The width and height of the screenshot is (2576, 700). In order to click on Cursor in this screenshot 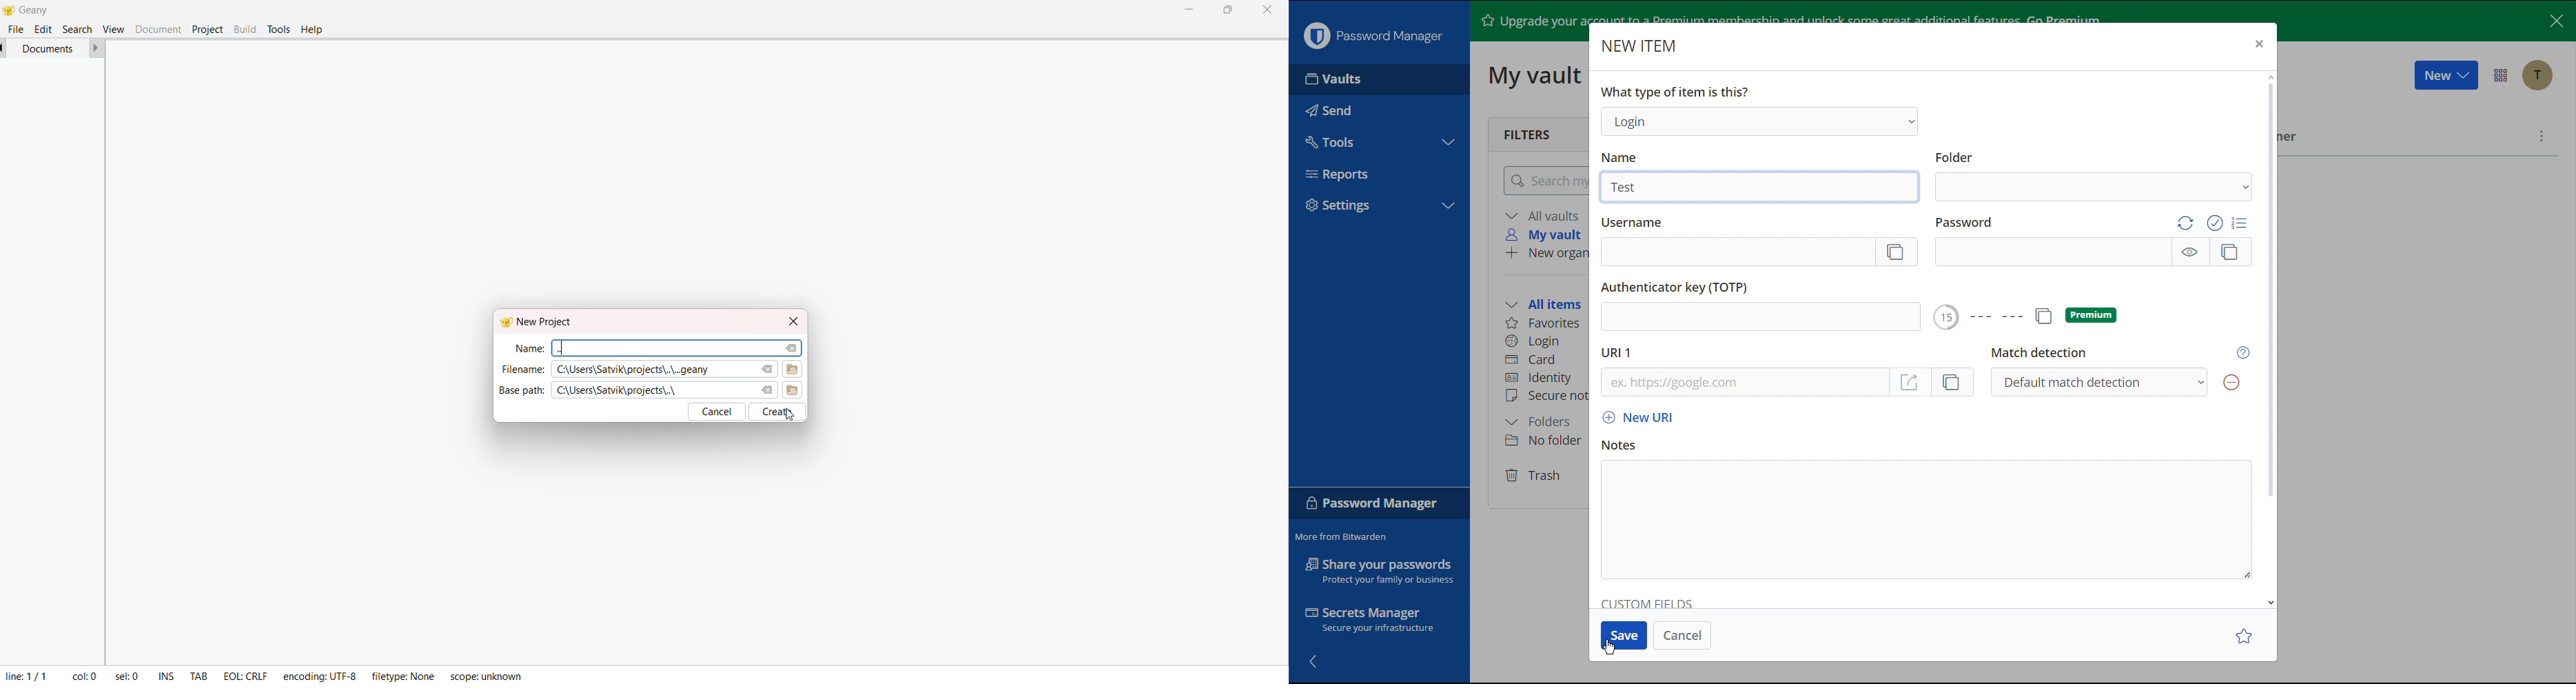, I will do `click(1611, 650)`.